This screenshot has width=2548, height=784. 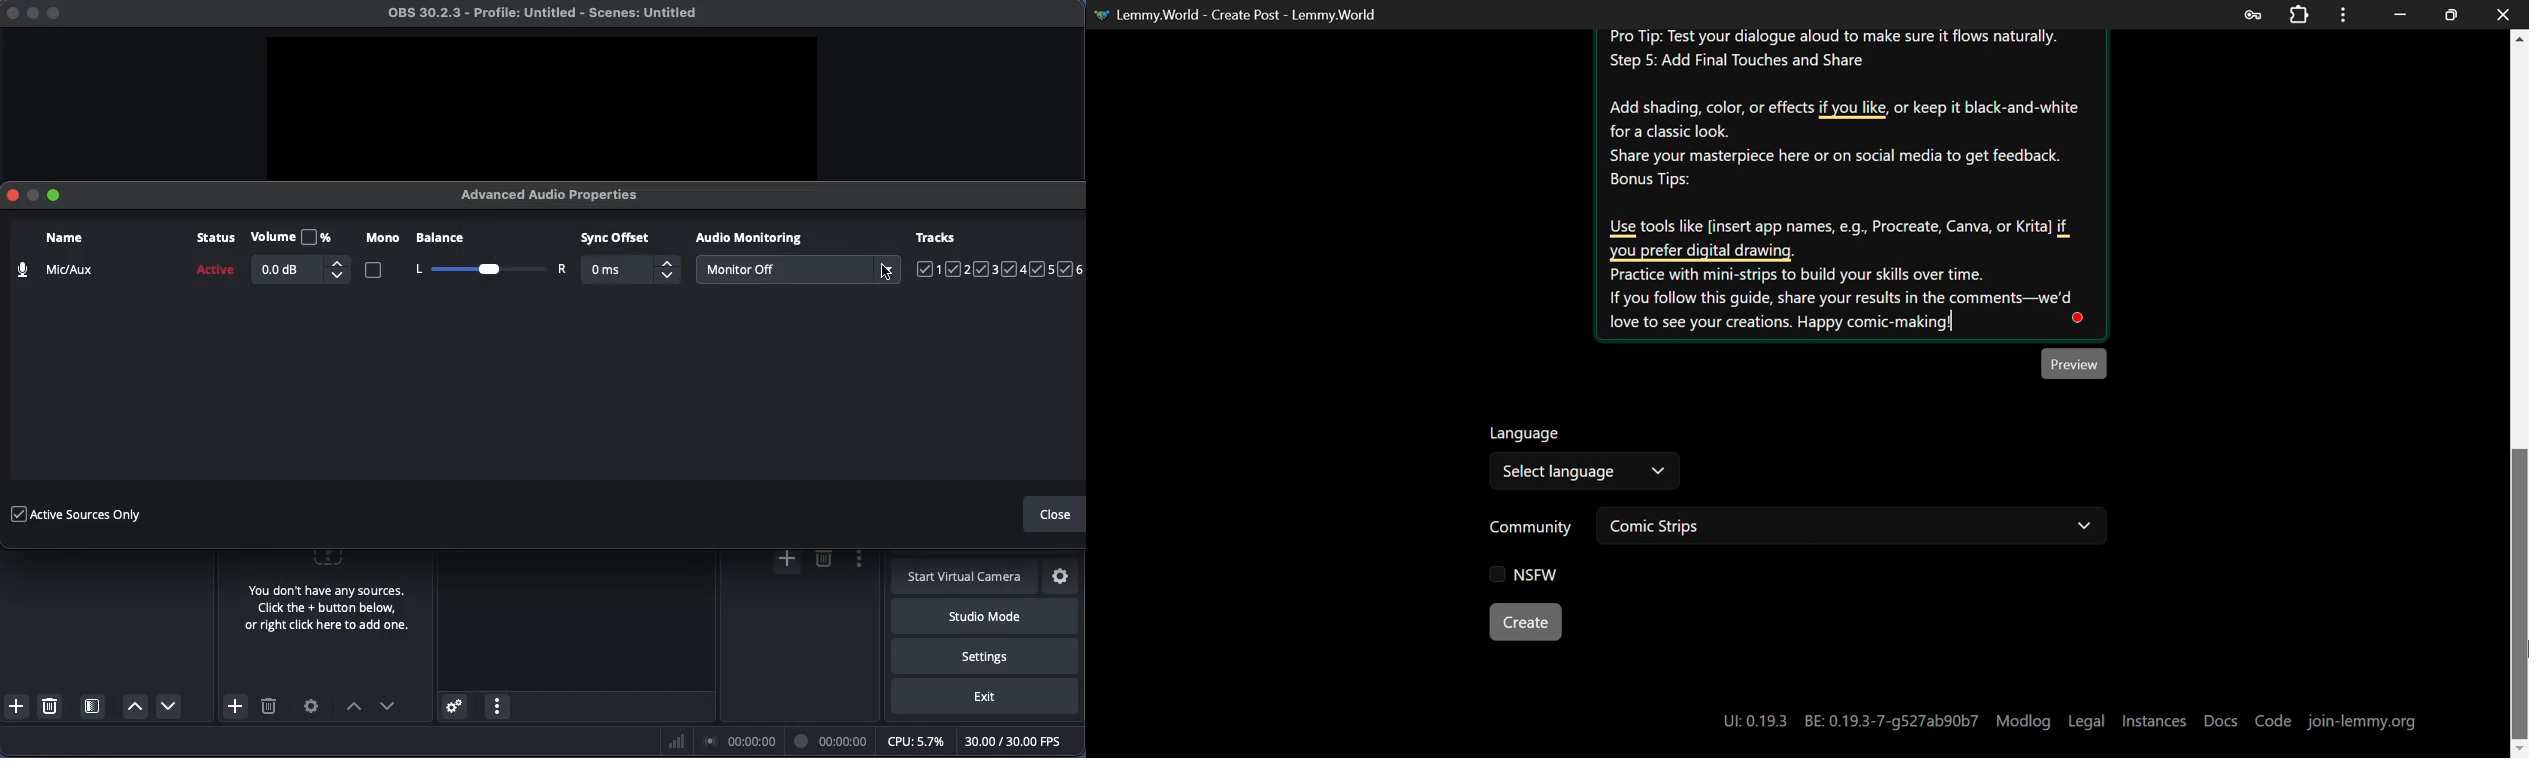 I want to click on Sync offset, so click(x=629, y=258).